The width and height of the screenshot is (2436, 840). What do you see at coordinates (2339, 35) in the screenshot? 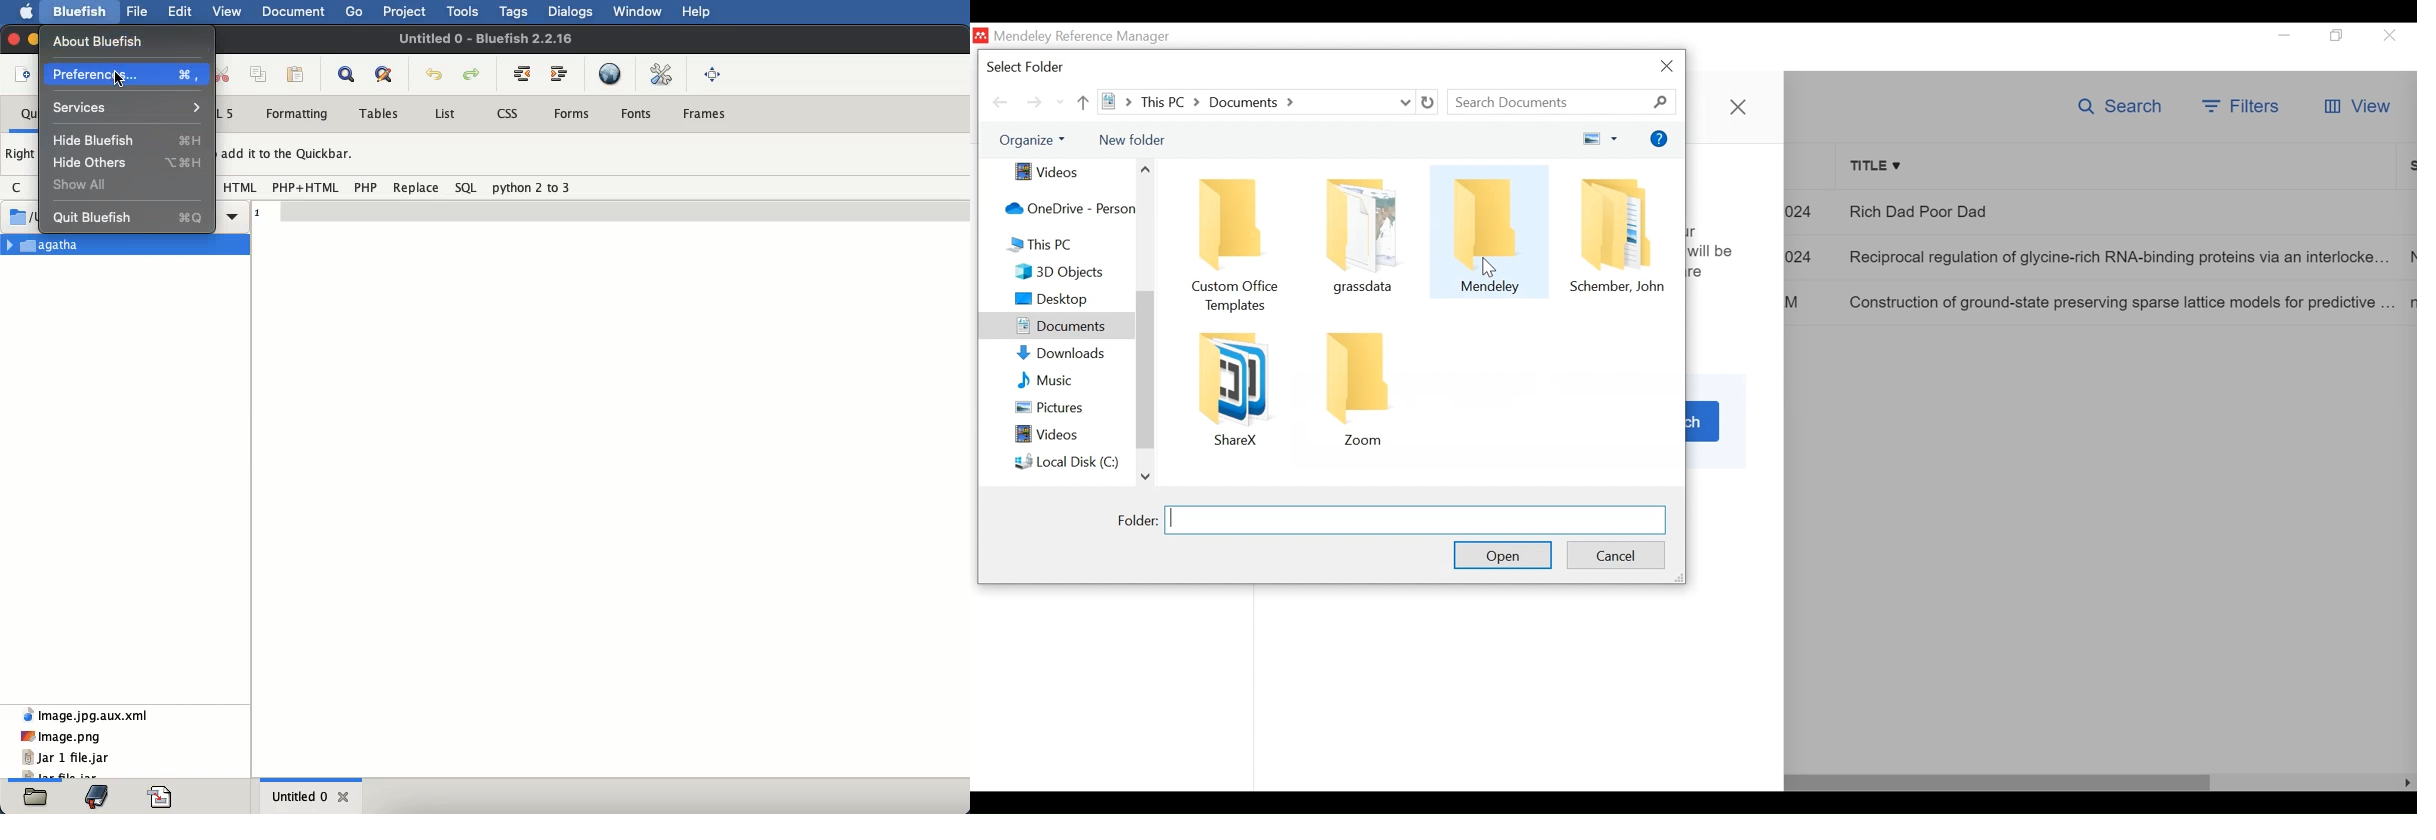
I see `Restore` at bounding box center [2339, 35].